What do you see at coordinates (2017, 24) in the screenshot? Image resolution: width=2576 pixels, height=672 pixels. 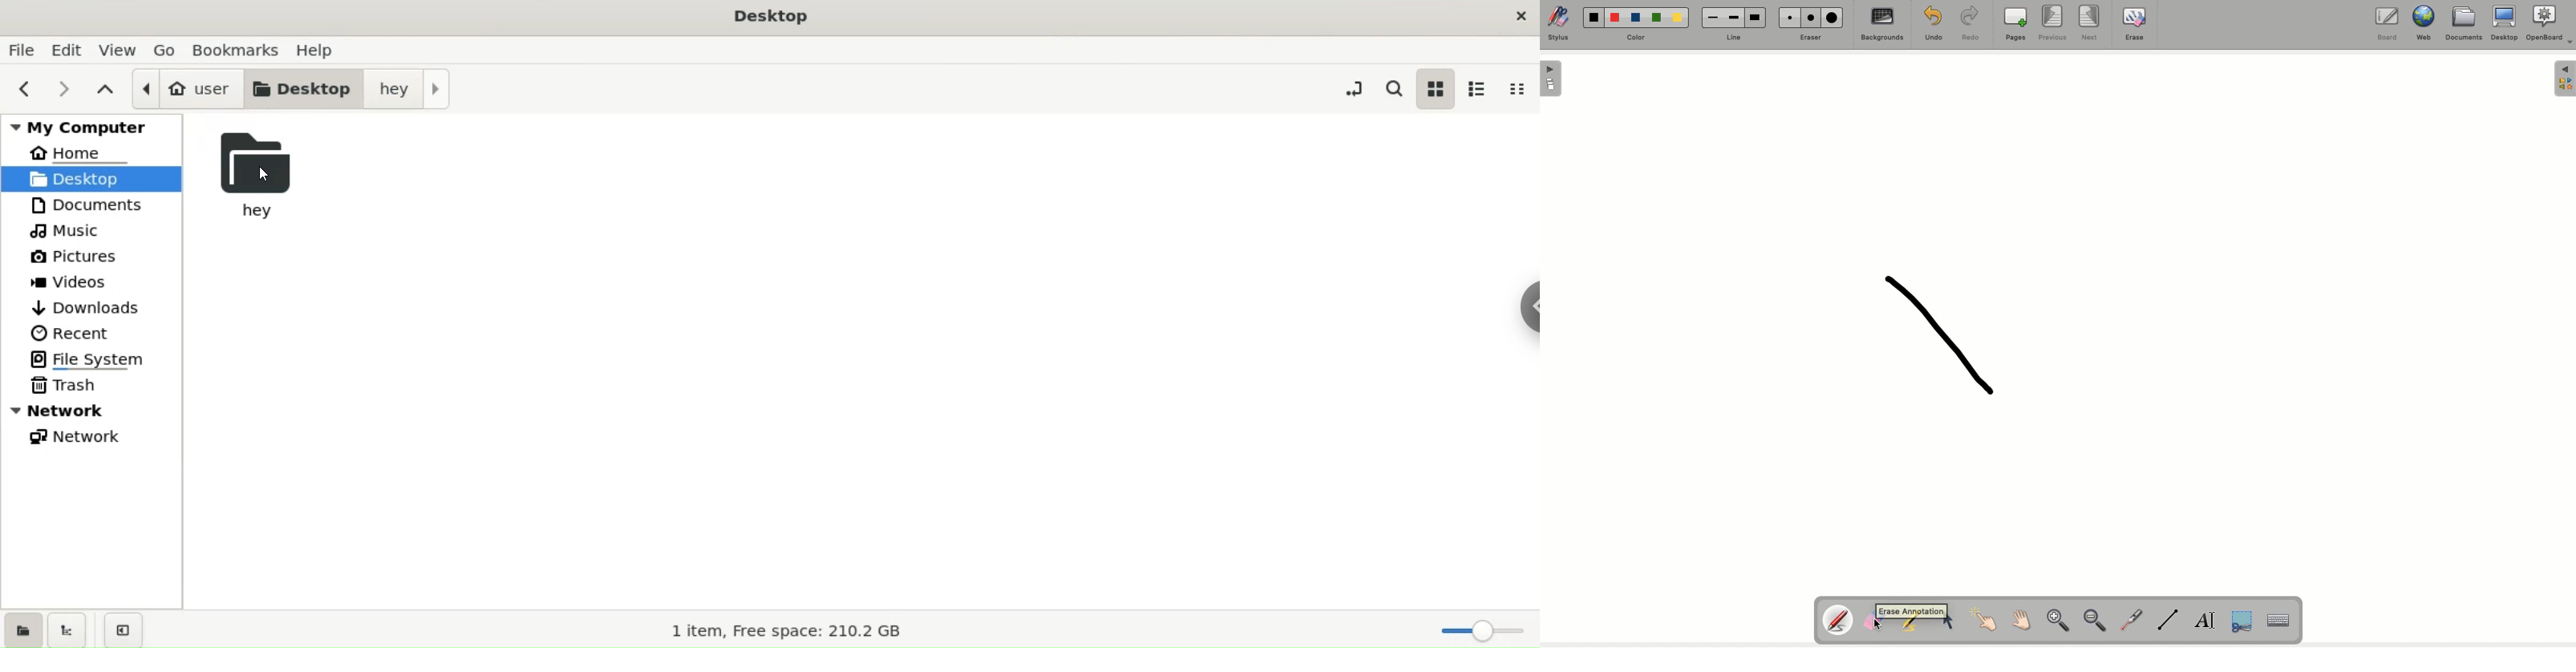 I see `Pages` at bounding box center [2017, 24].